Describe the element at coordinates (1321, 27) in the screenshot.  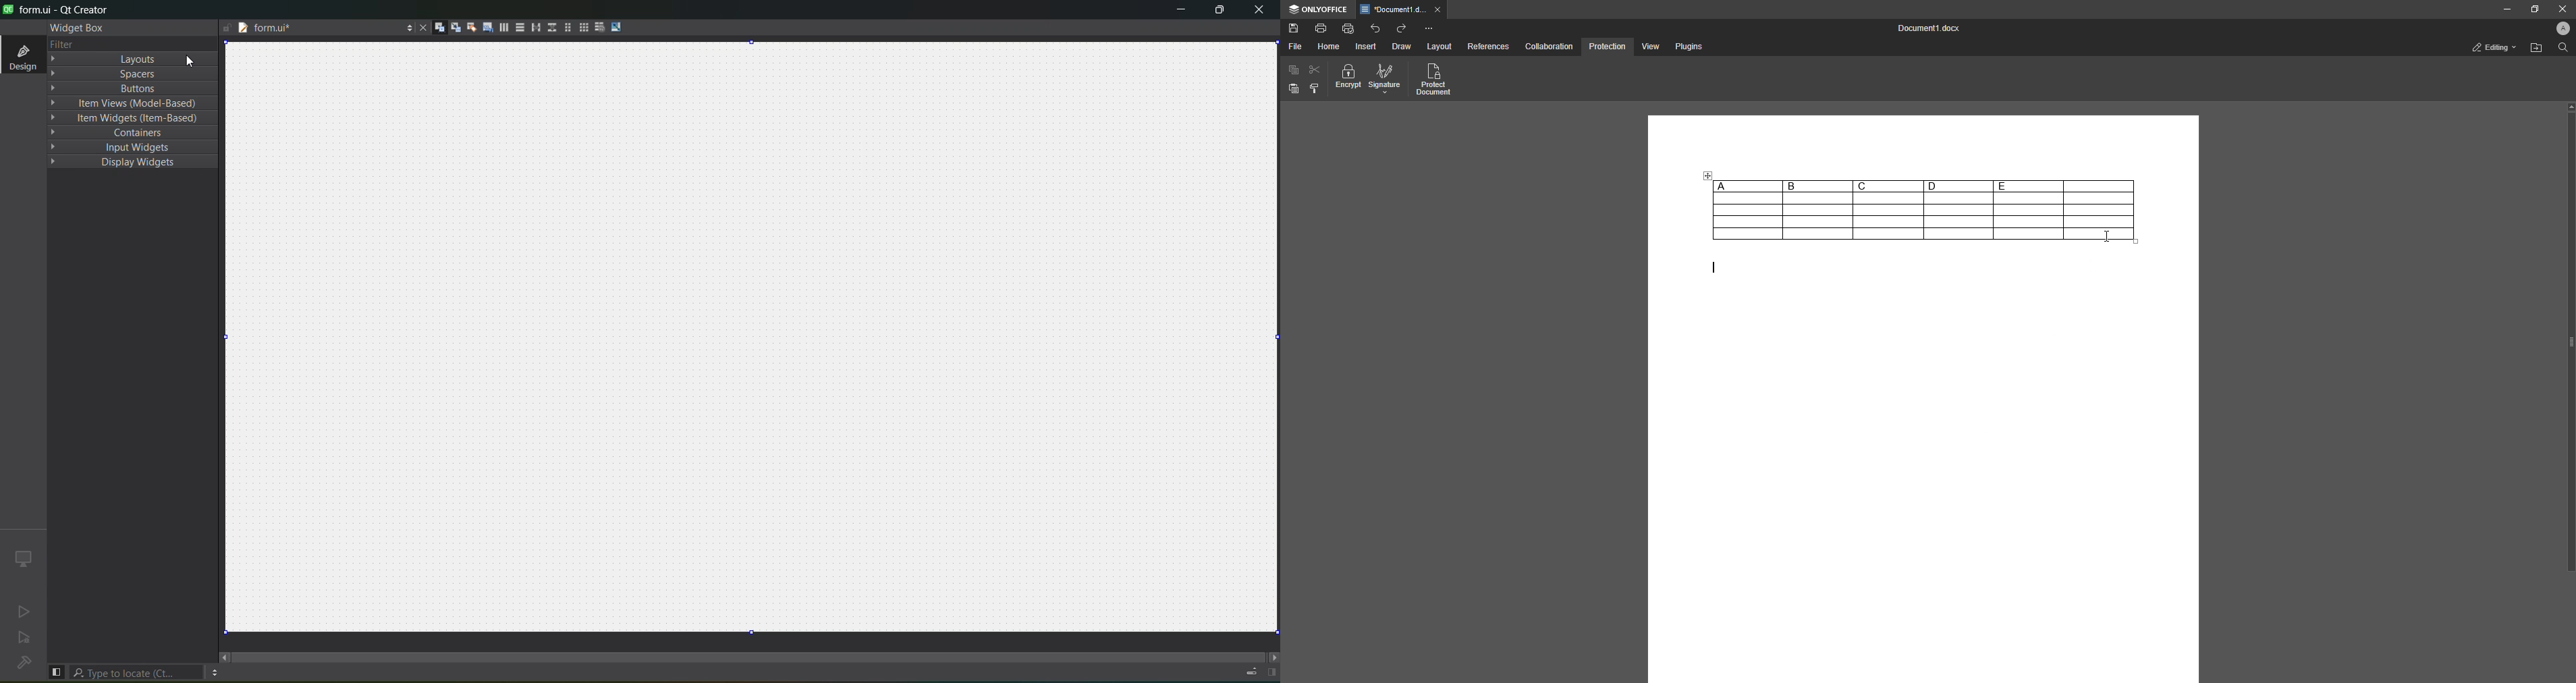
I see `Print` at that location.